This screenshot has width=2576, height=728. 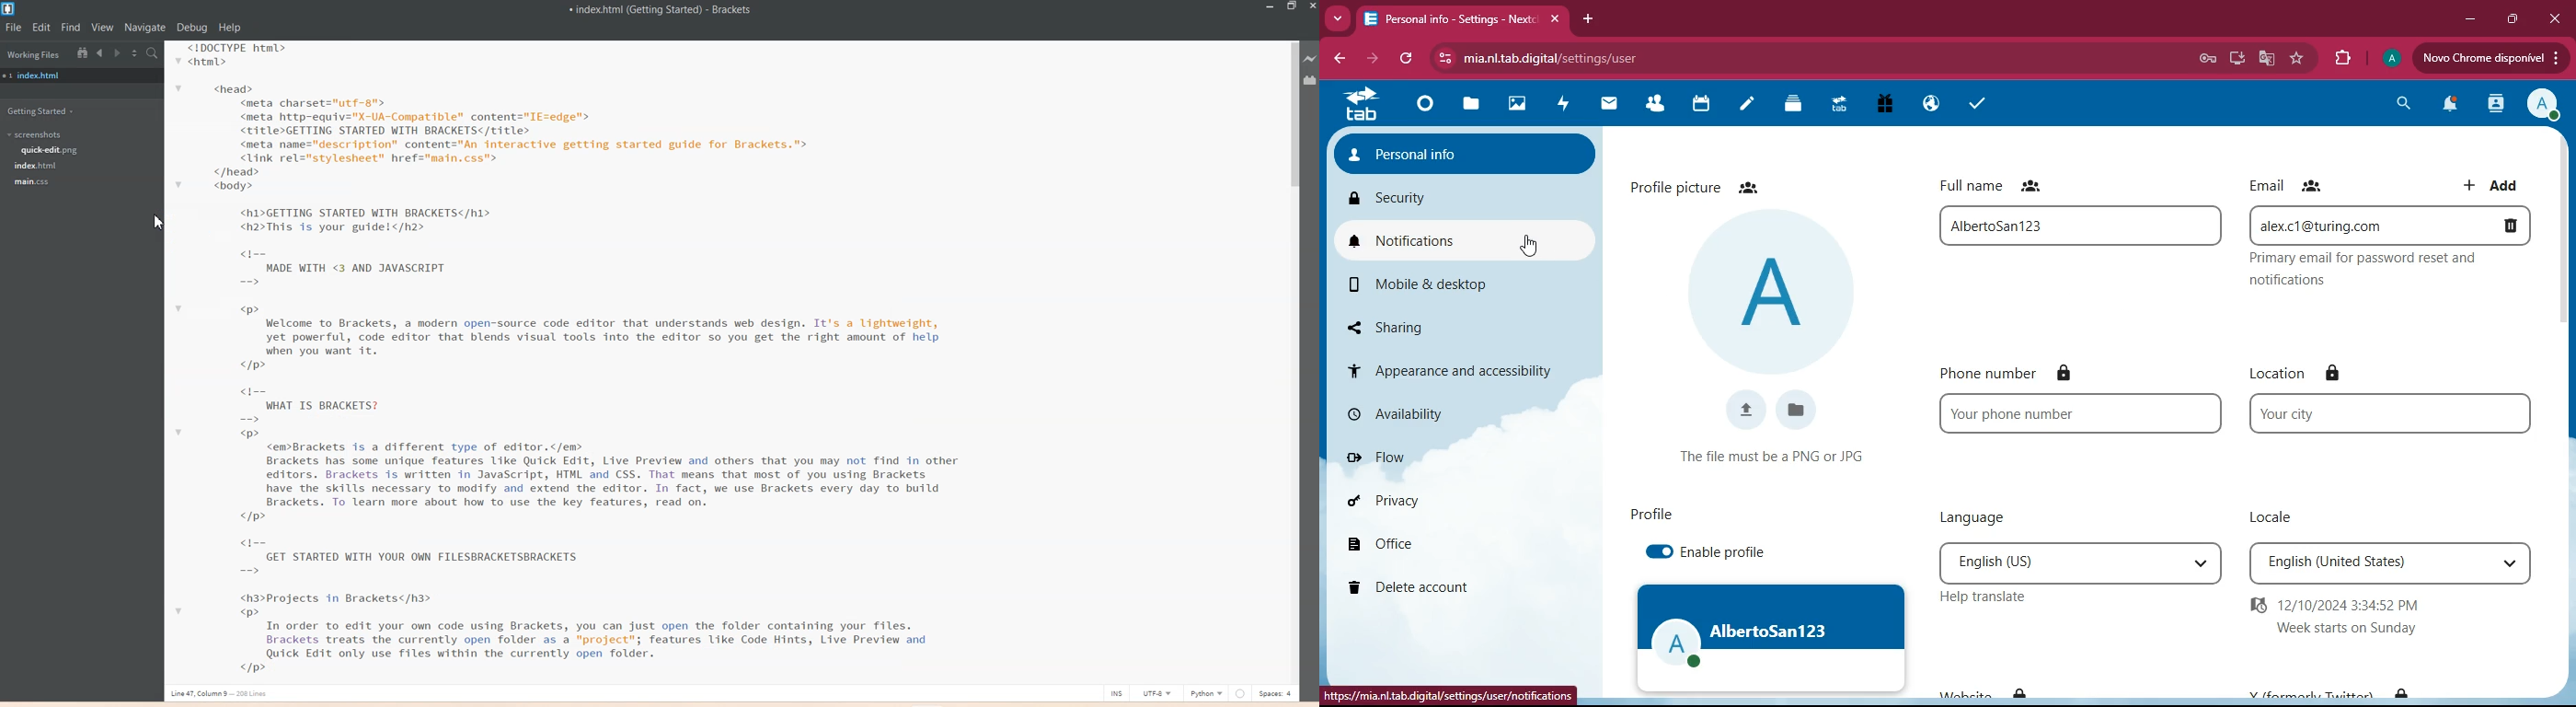 I want to click on language, so click(x=1972, y=517).